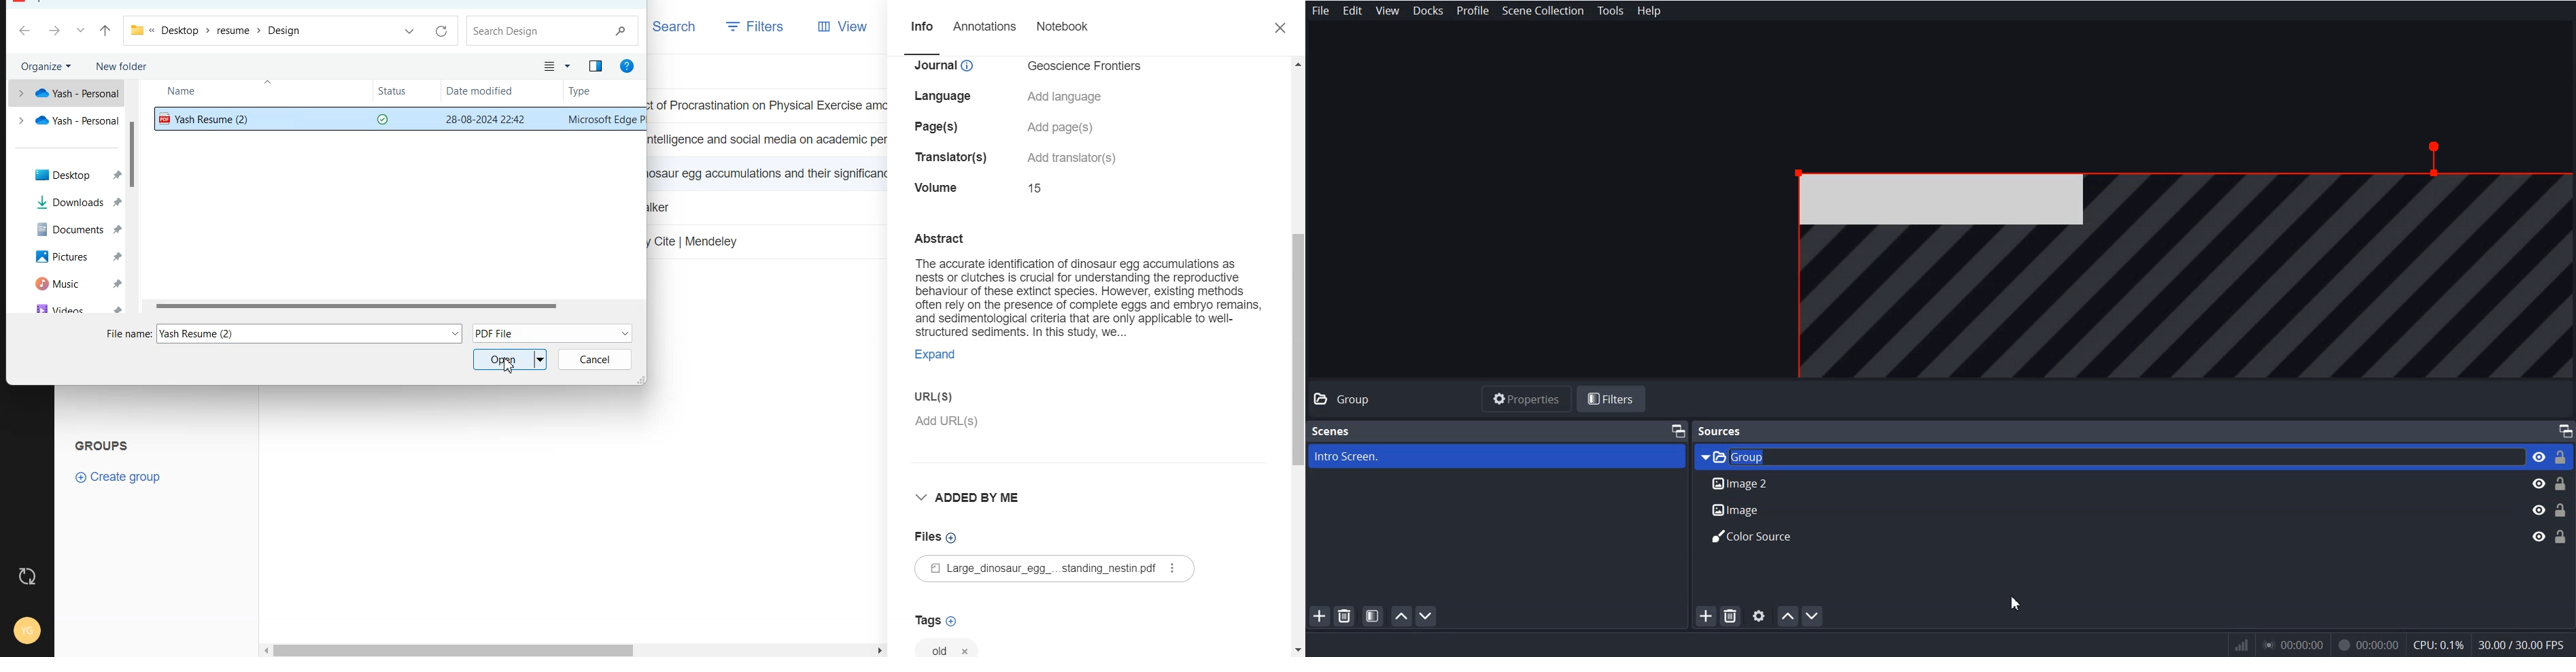  Describe the element at coordinates (2106, 456) in the screenshot. I see `Group` at that location.